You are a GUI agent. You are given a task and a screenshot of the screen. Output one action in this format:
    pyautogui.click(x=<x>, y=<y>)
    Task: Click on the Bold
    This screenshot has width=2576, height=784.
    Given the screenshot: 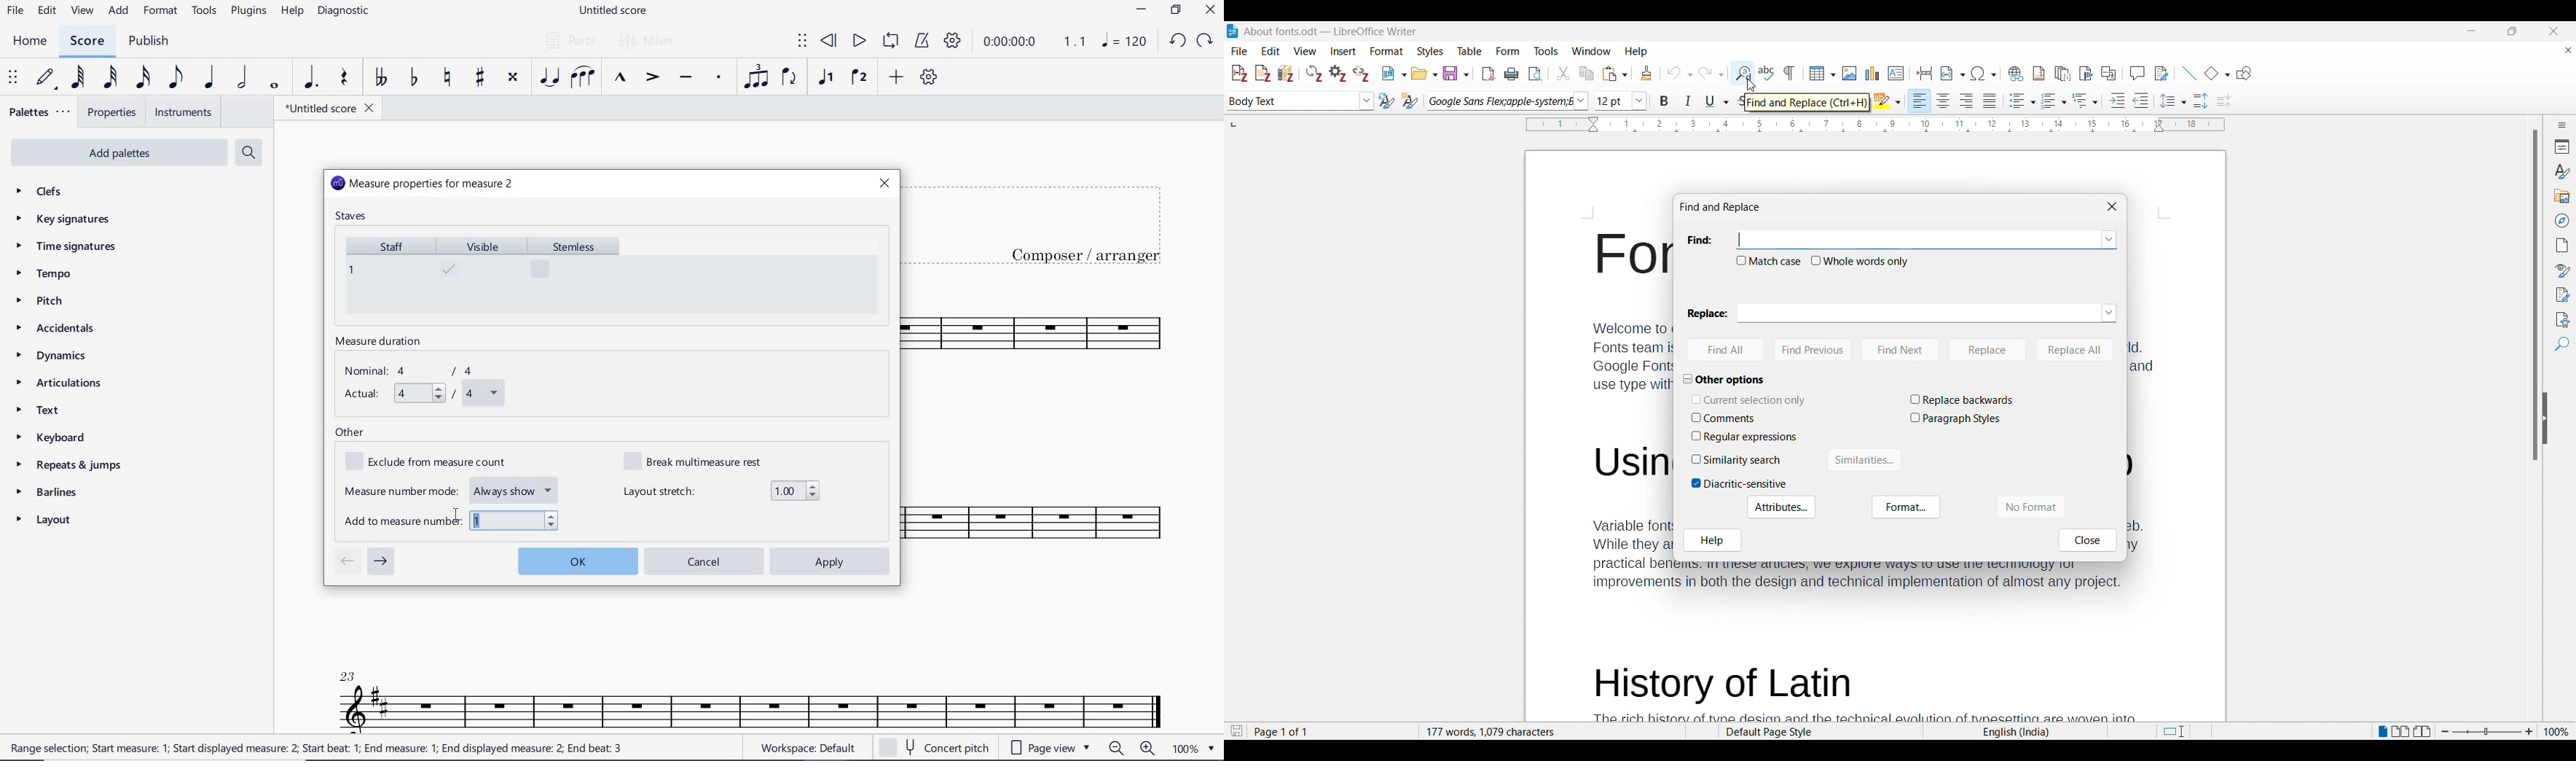 What is the action you would take?
    pyautogui.click(x=1665, y=101)
    